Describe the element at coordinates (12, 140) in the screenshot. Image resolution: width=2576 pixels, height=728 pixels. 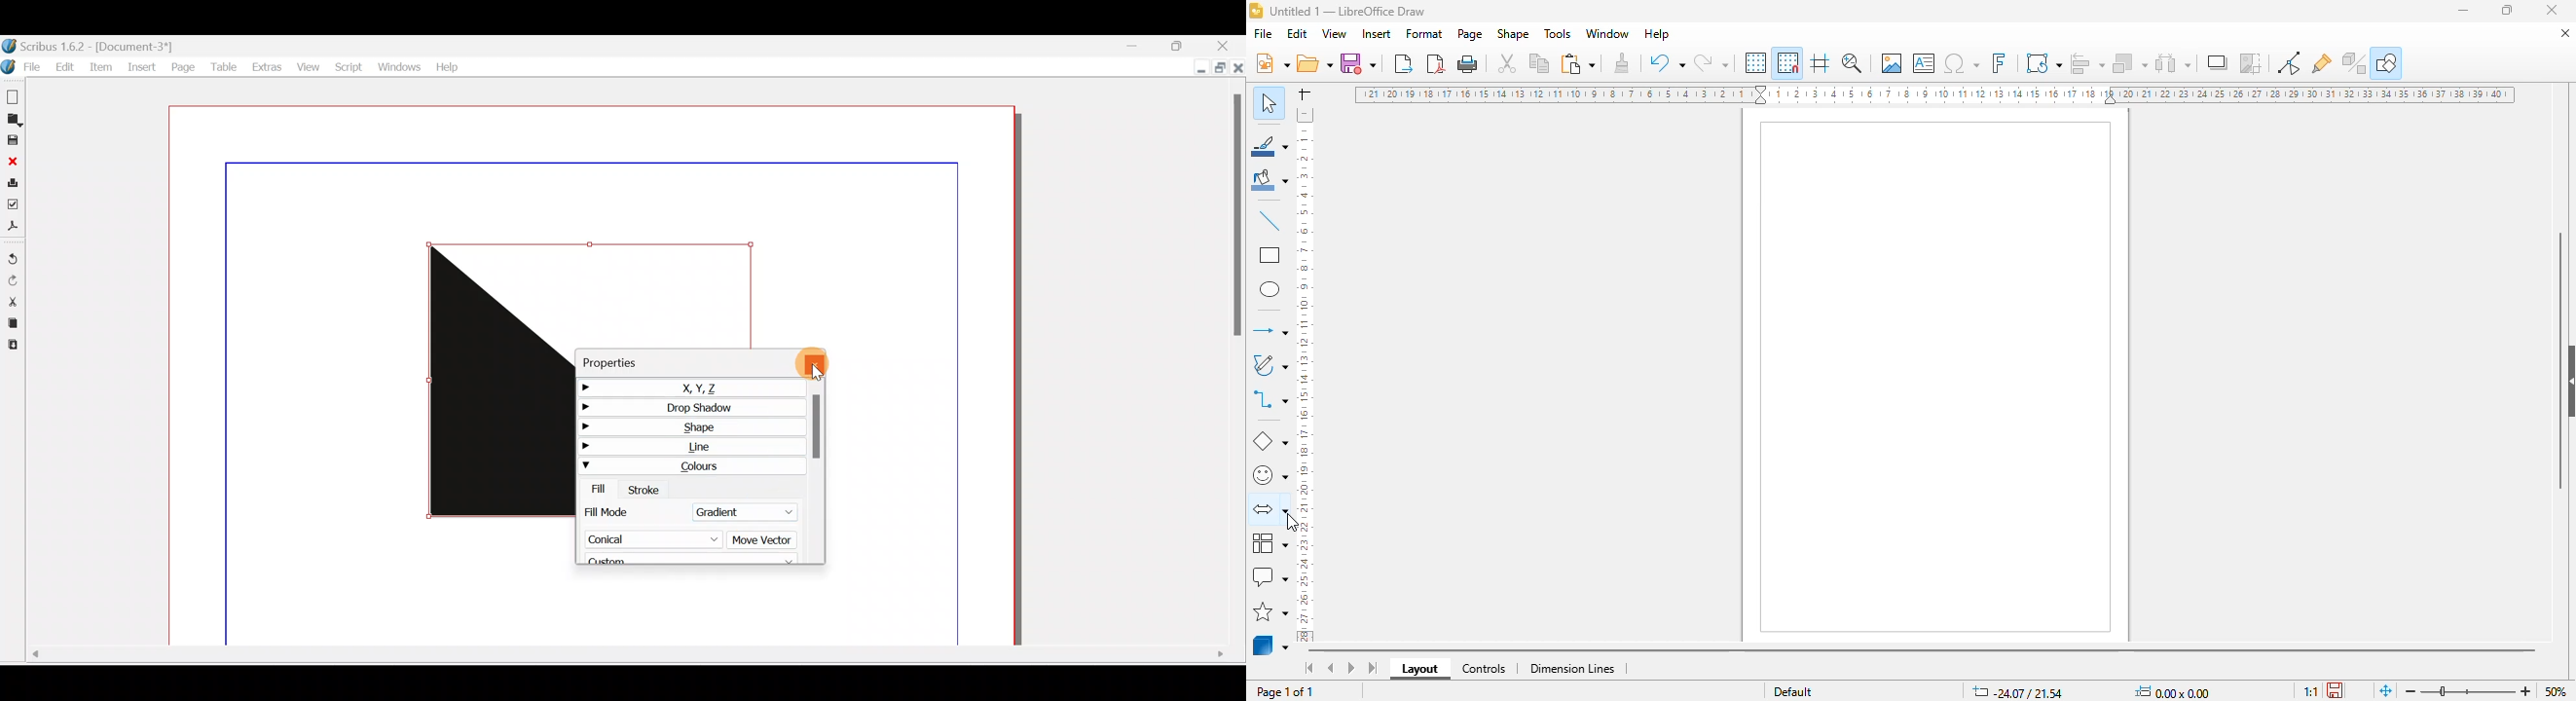
I see `Save` at that location.